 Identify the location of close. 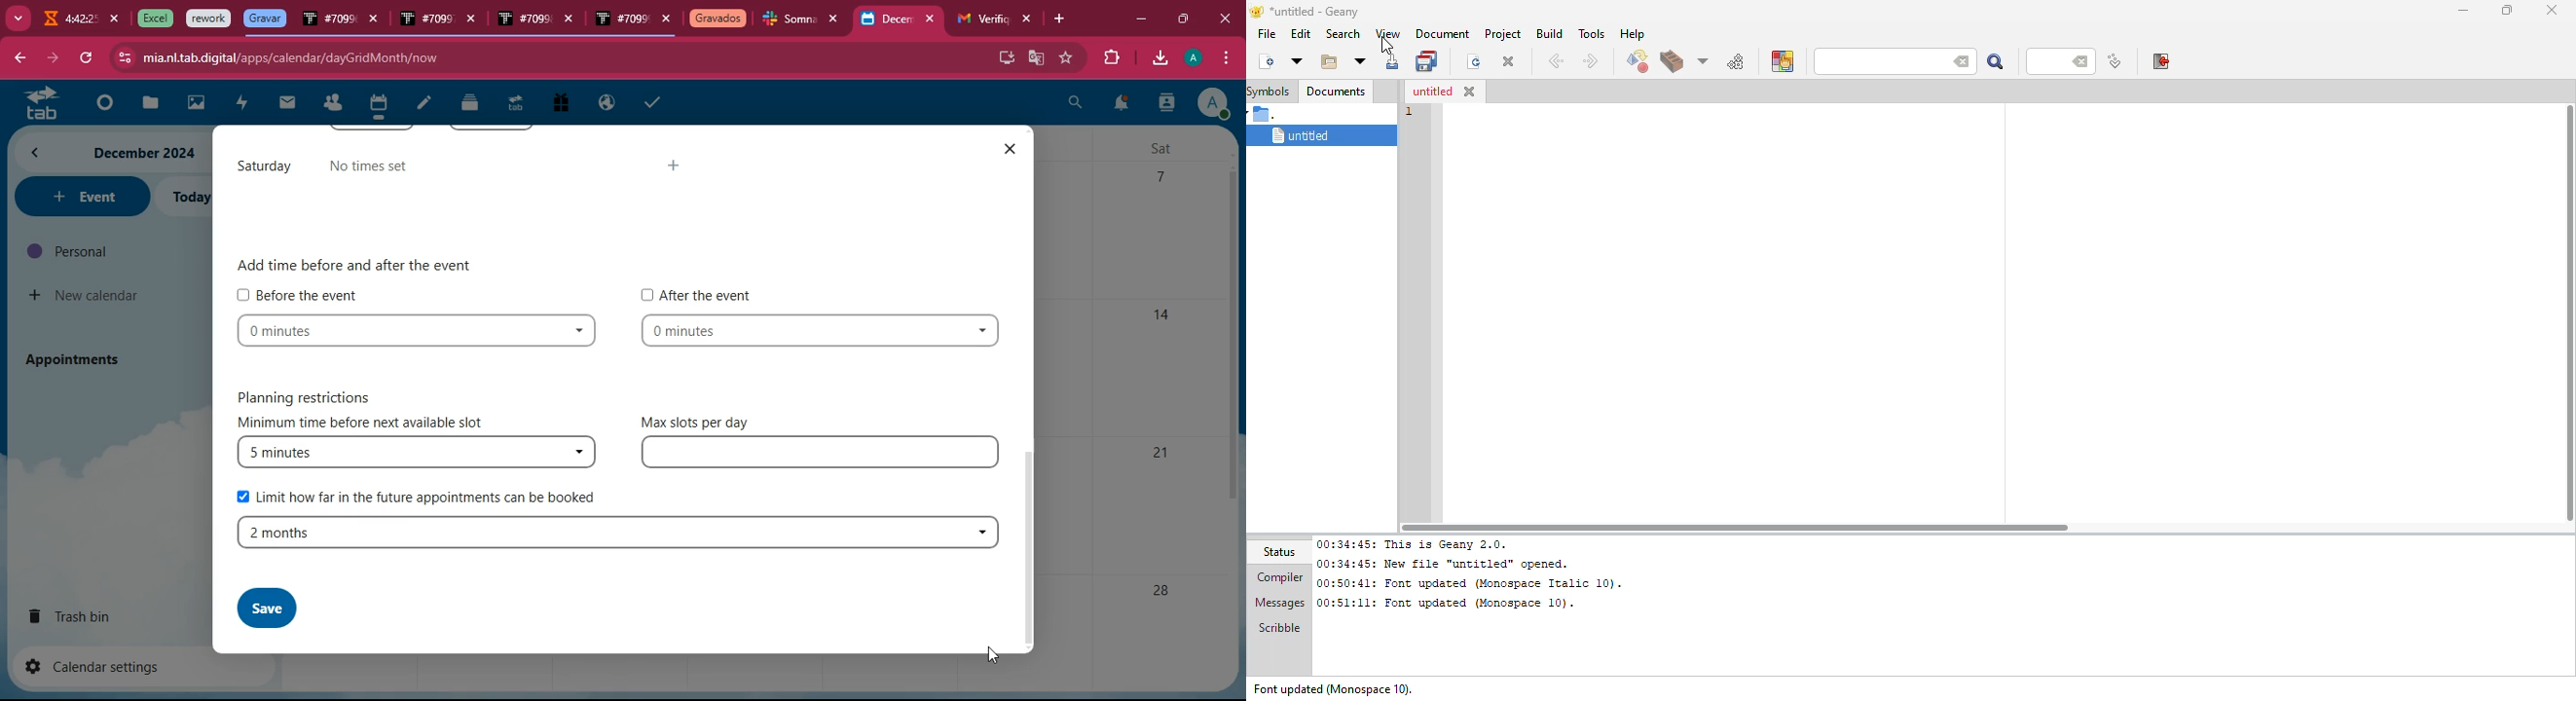
(839, 19).